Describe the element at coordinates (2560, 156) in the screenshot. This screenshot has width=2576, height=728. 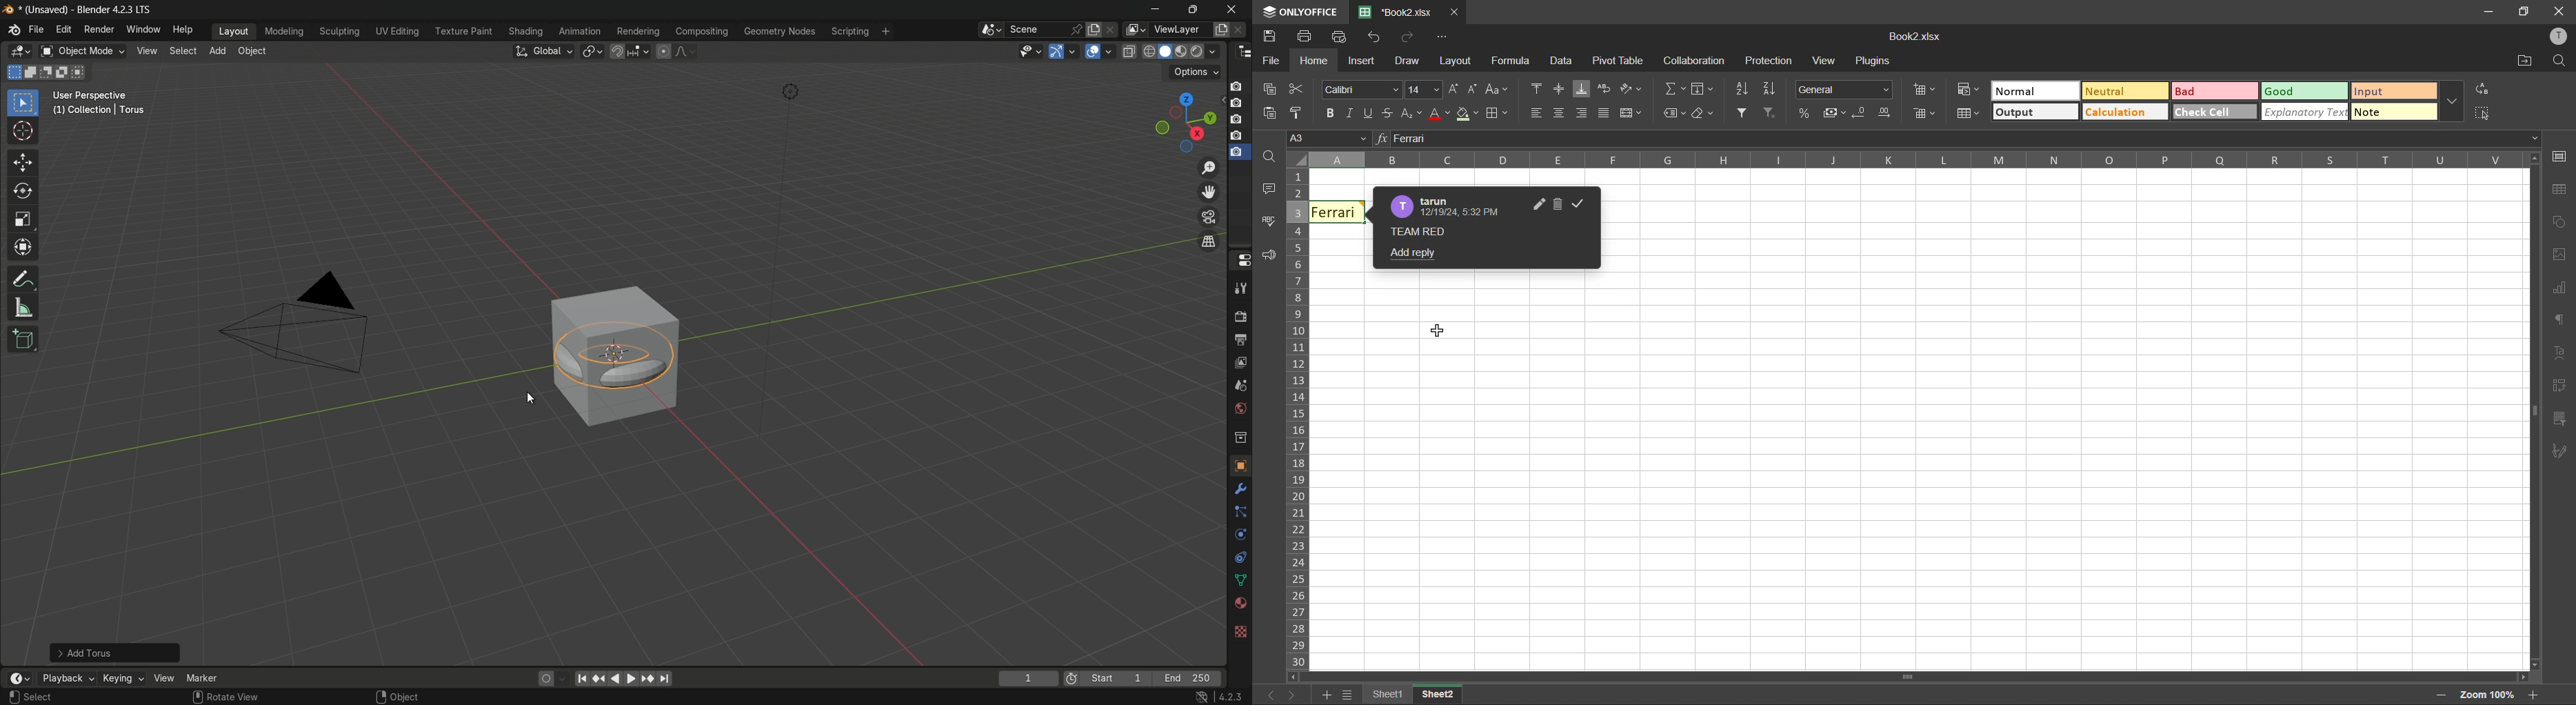
I see `cell settings` at that location.